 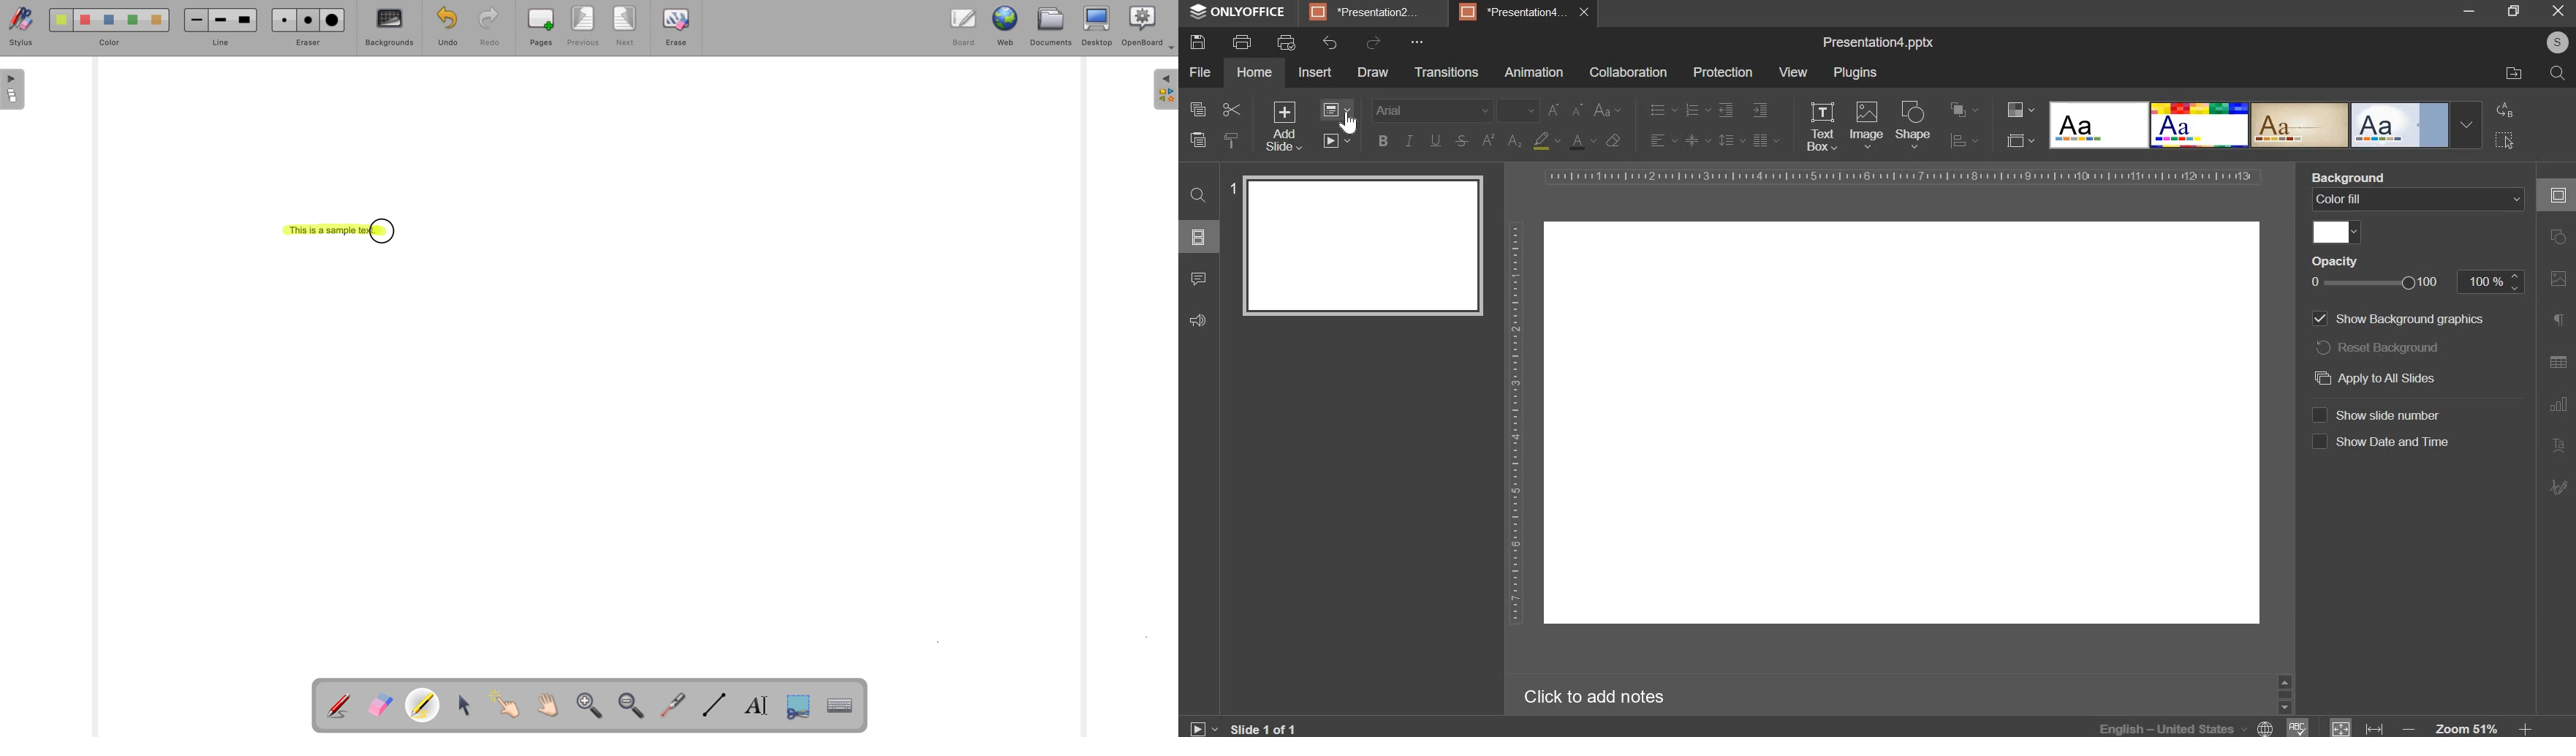 What do you see at coordinates (2557, 358) in the screenshot?
I see `table setting` at bounding box center [2557, 358].